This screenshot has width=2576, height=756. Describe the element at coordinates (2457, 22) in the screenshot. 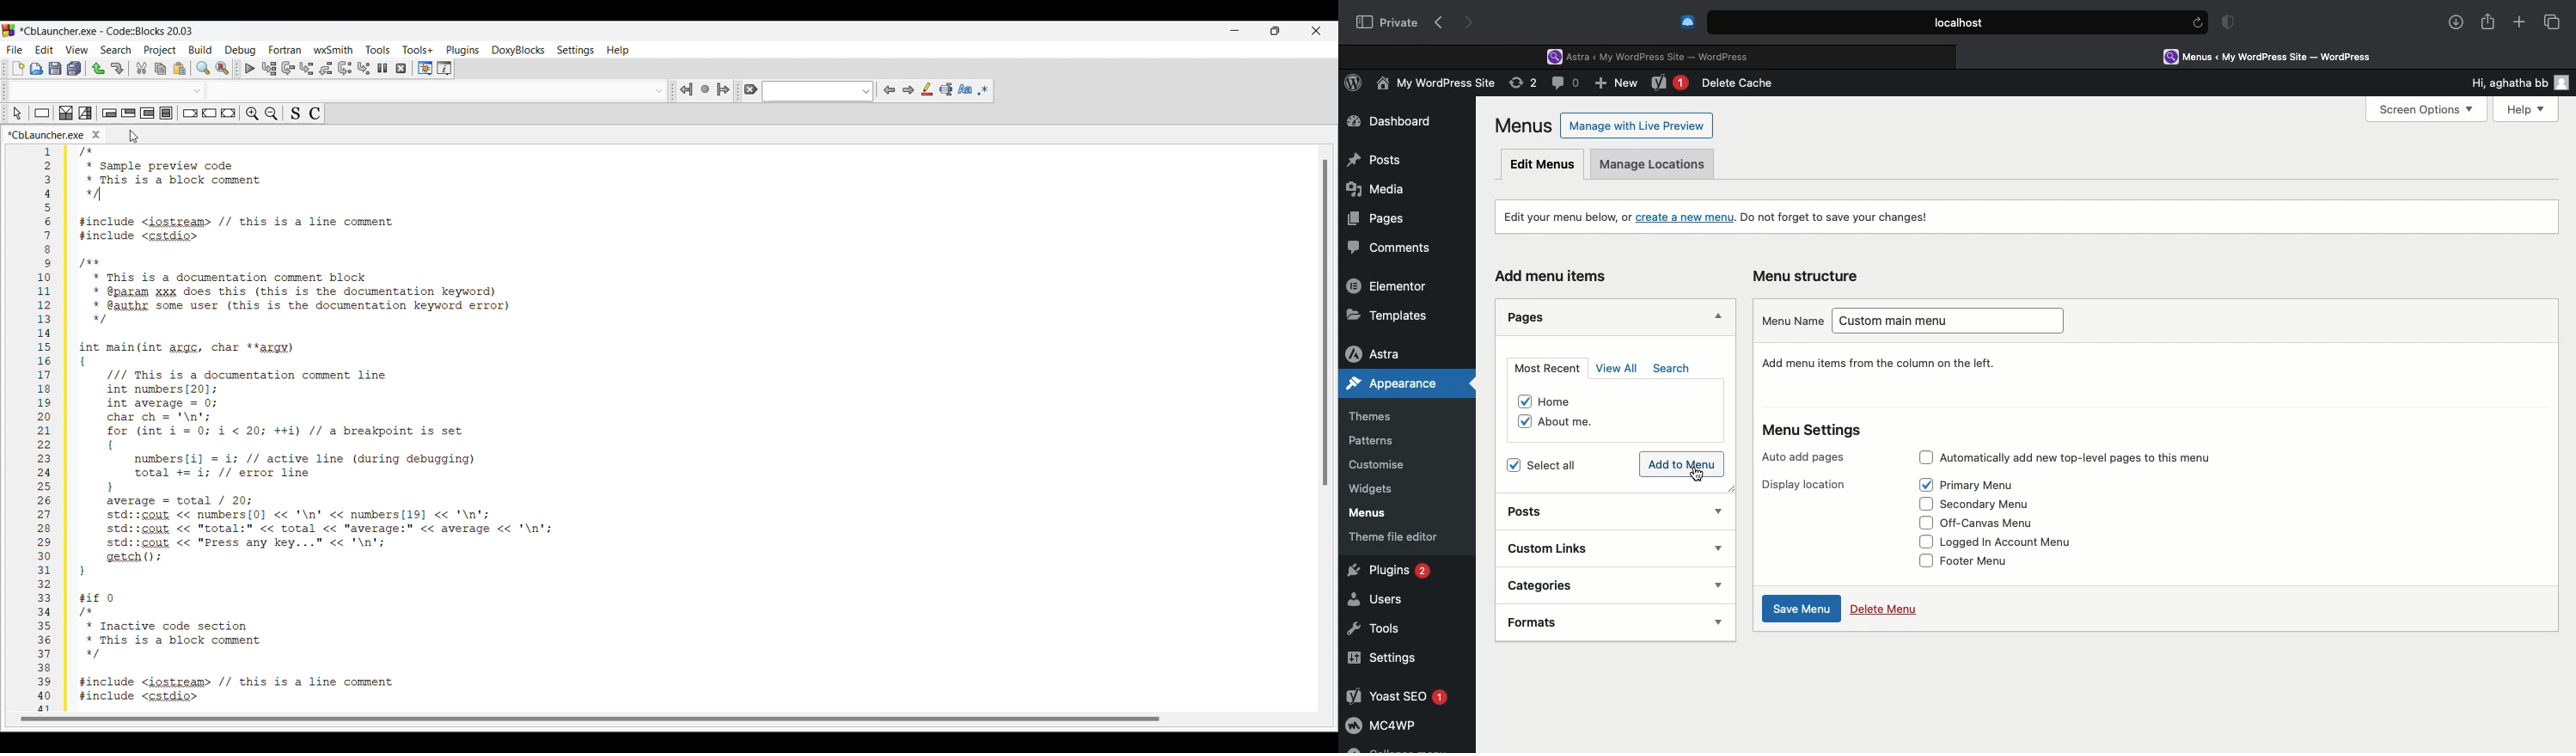

I see `Download` at that location.